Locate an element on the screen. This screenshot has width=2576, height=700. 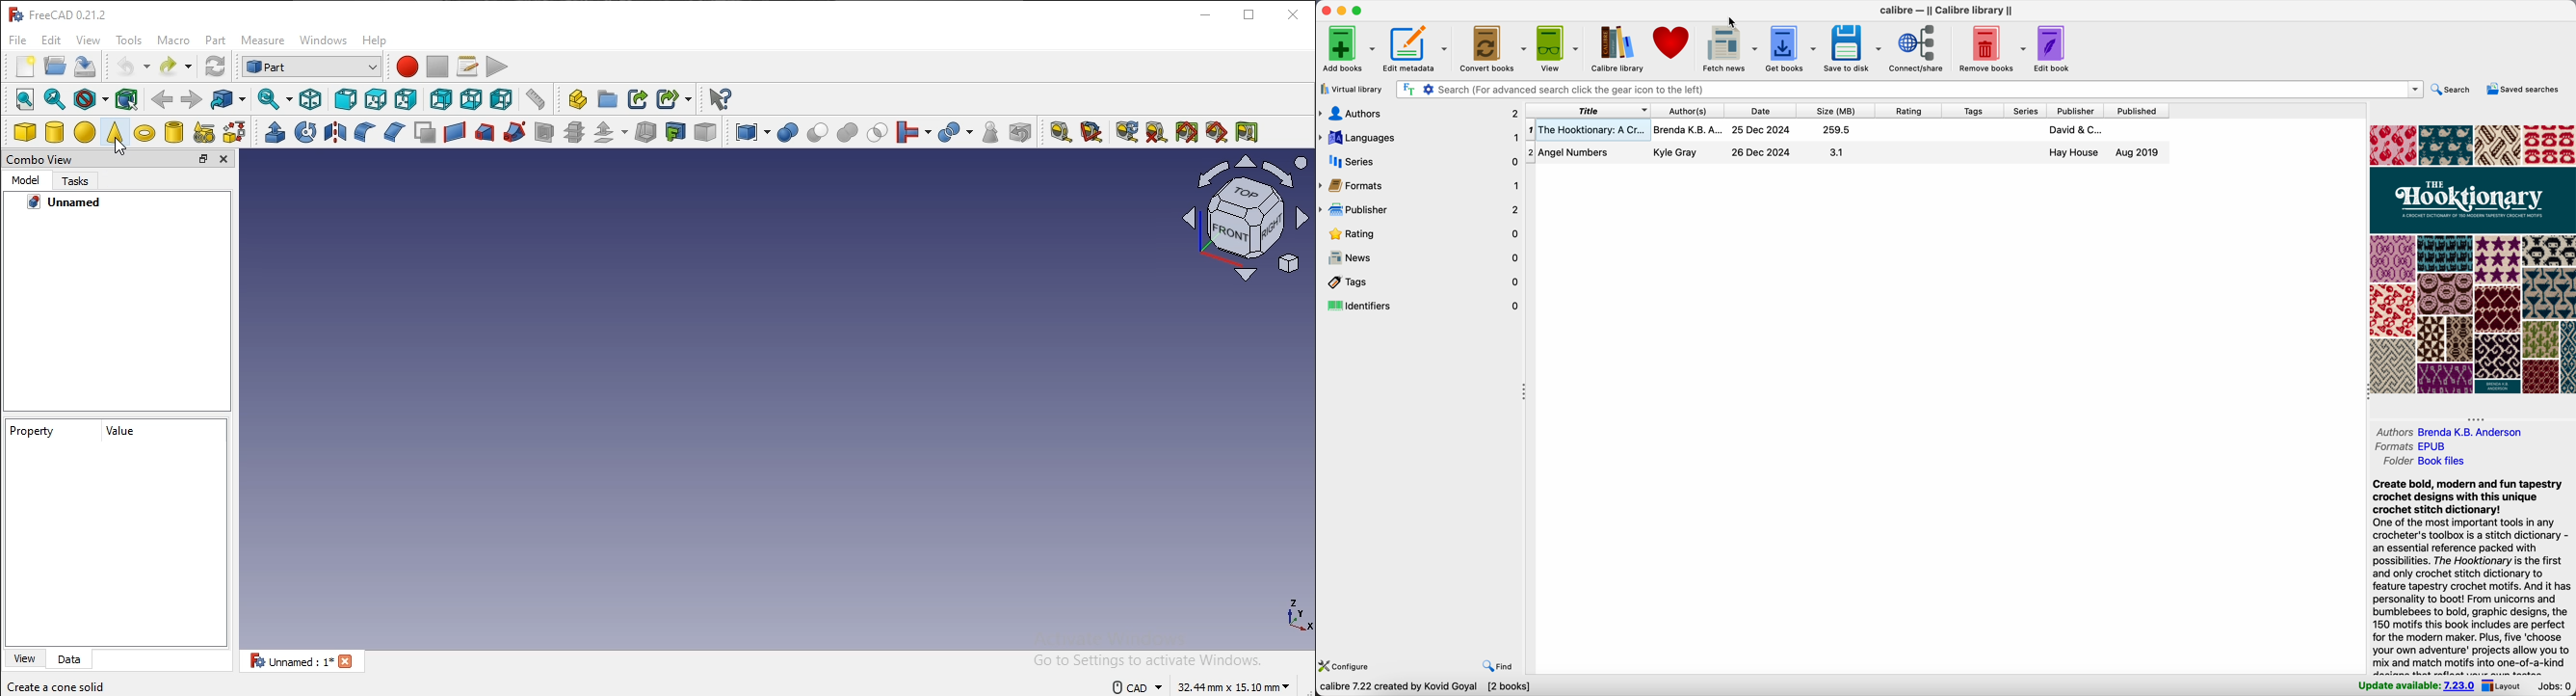
right is located at coordinates (406, 98).